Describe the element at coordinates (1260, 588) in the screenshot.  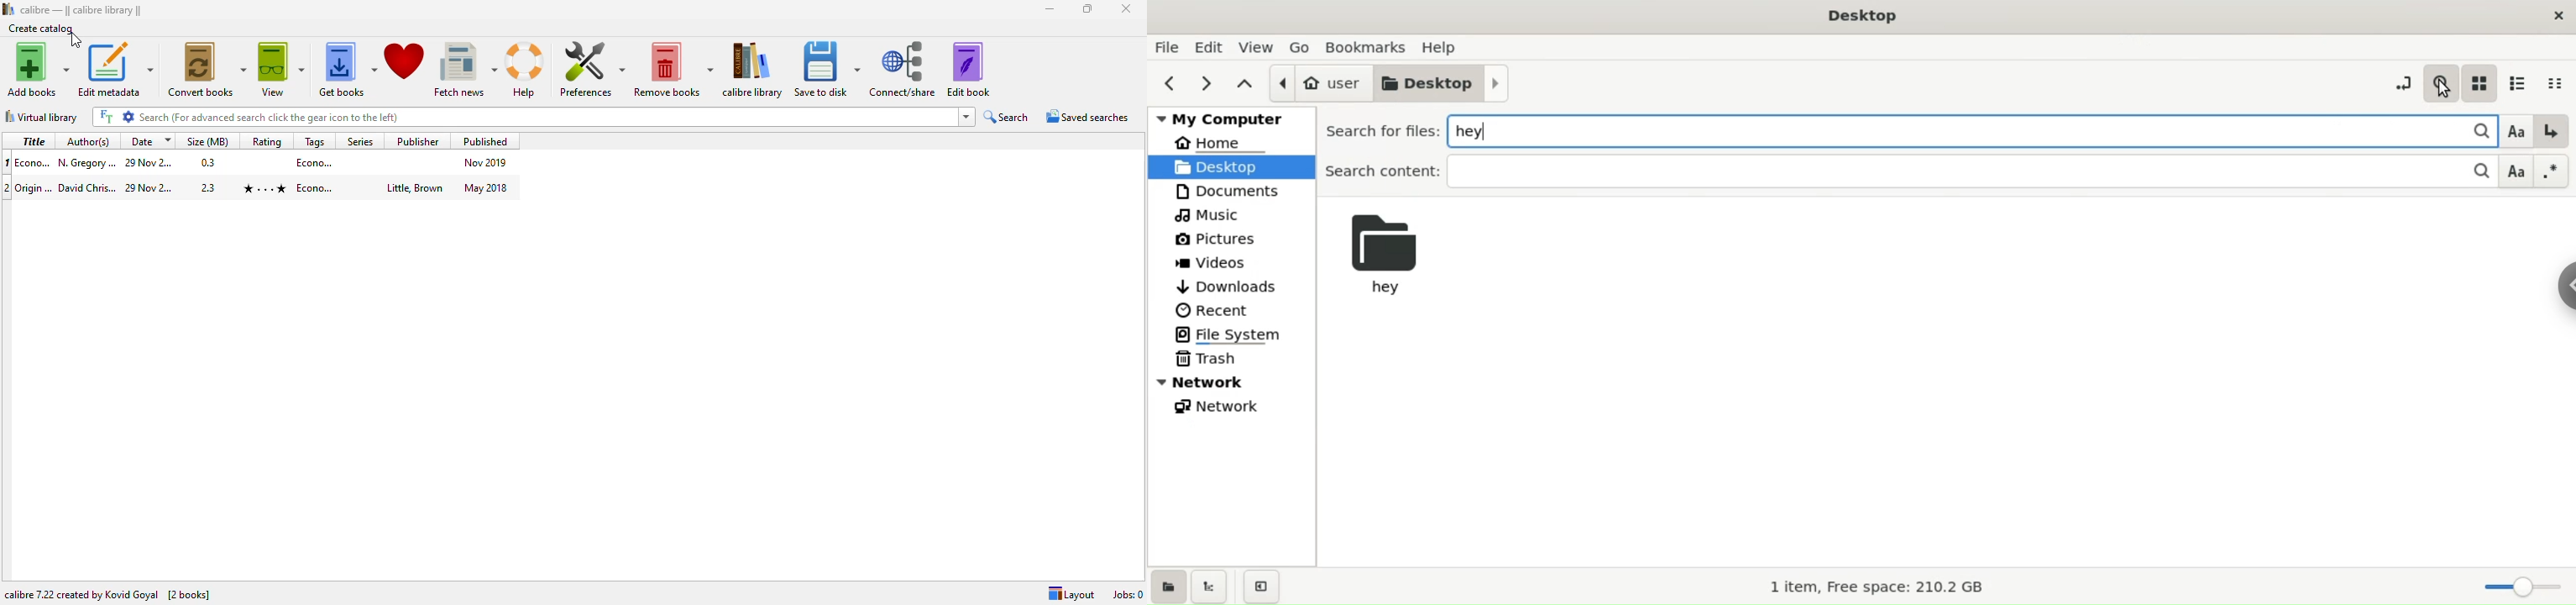
I see `close sidebar` at that location.